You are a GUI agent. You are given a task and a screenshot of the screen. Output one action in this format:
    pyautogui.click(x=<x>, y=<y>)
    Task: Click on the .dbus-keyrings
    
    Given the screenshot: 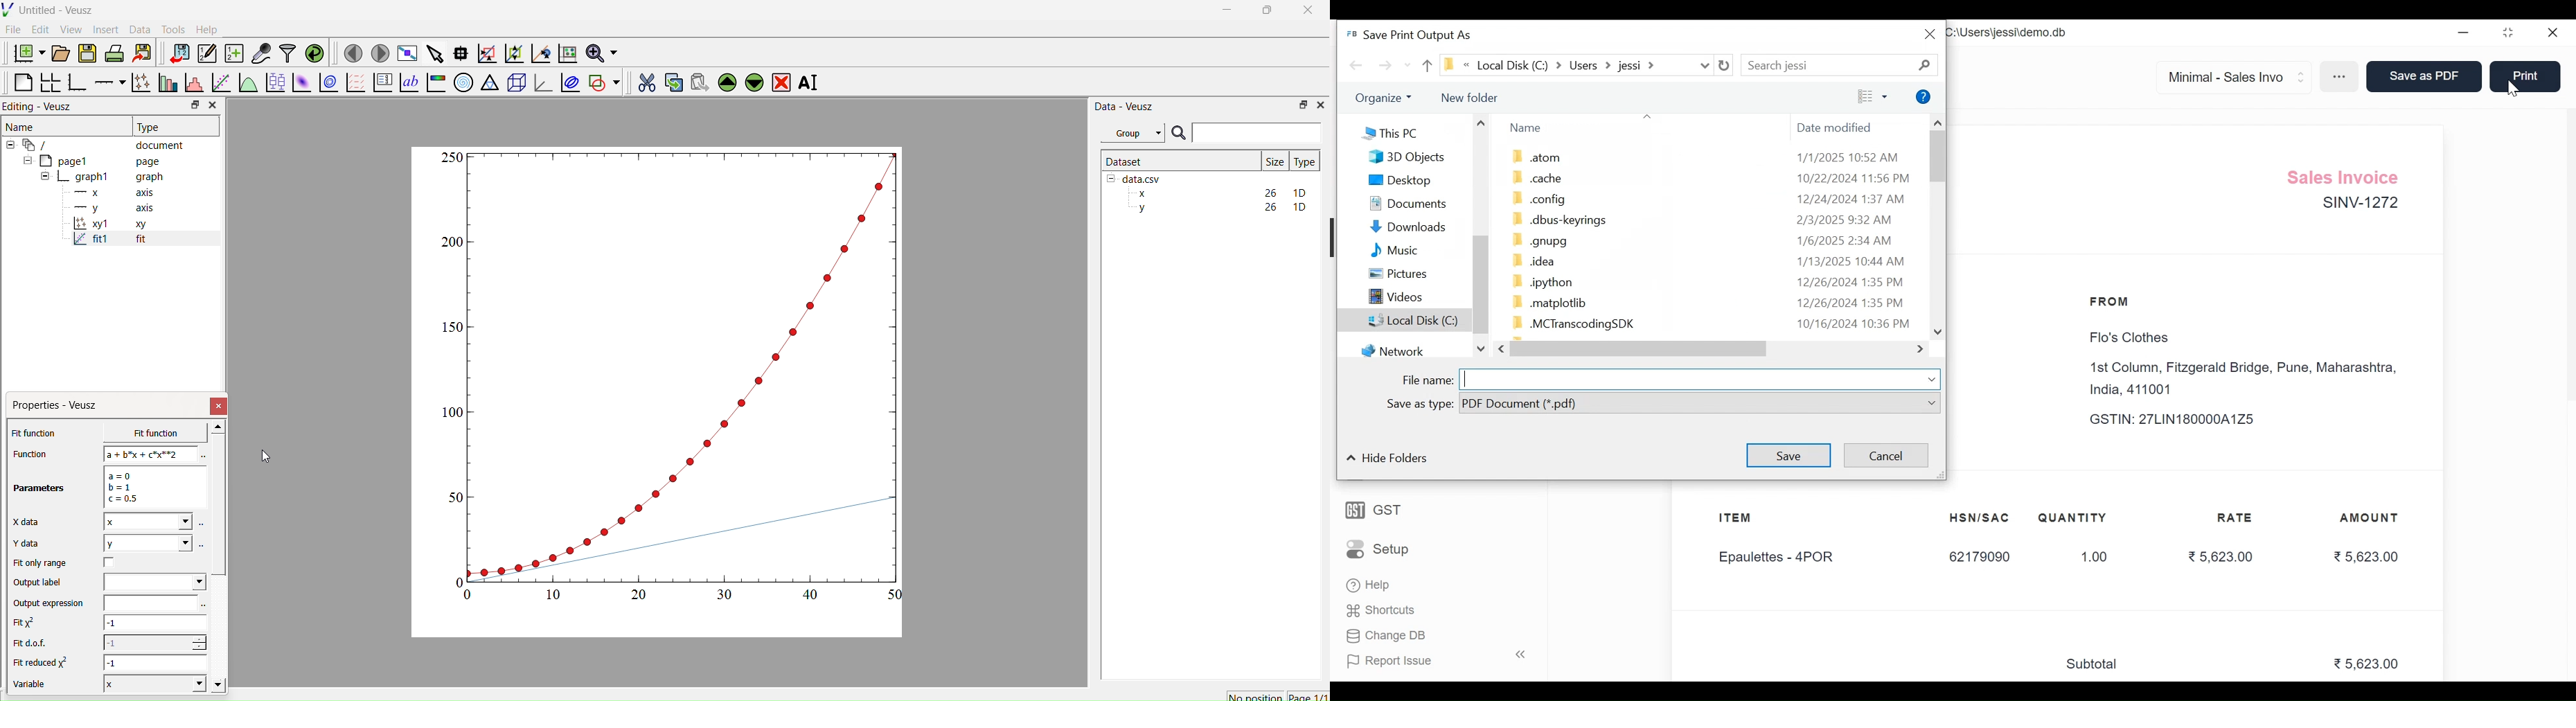 What is the action you would take?
    pyautogui.click(x=1560, y=220)
    